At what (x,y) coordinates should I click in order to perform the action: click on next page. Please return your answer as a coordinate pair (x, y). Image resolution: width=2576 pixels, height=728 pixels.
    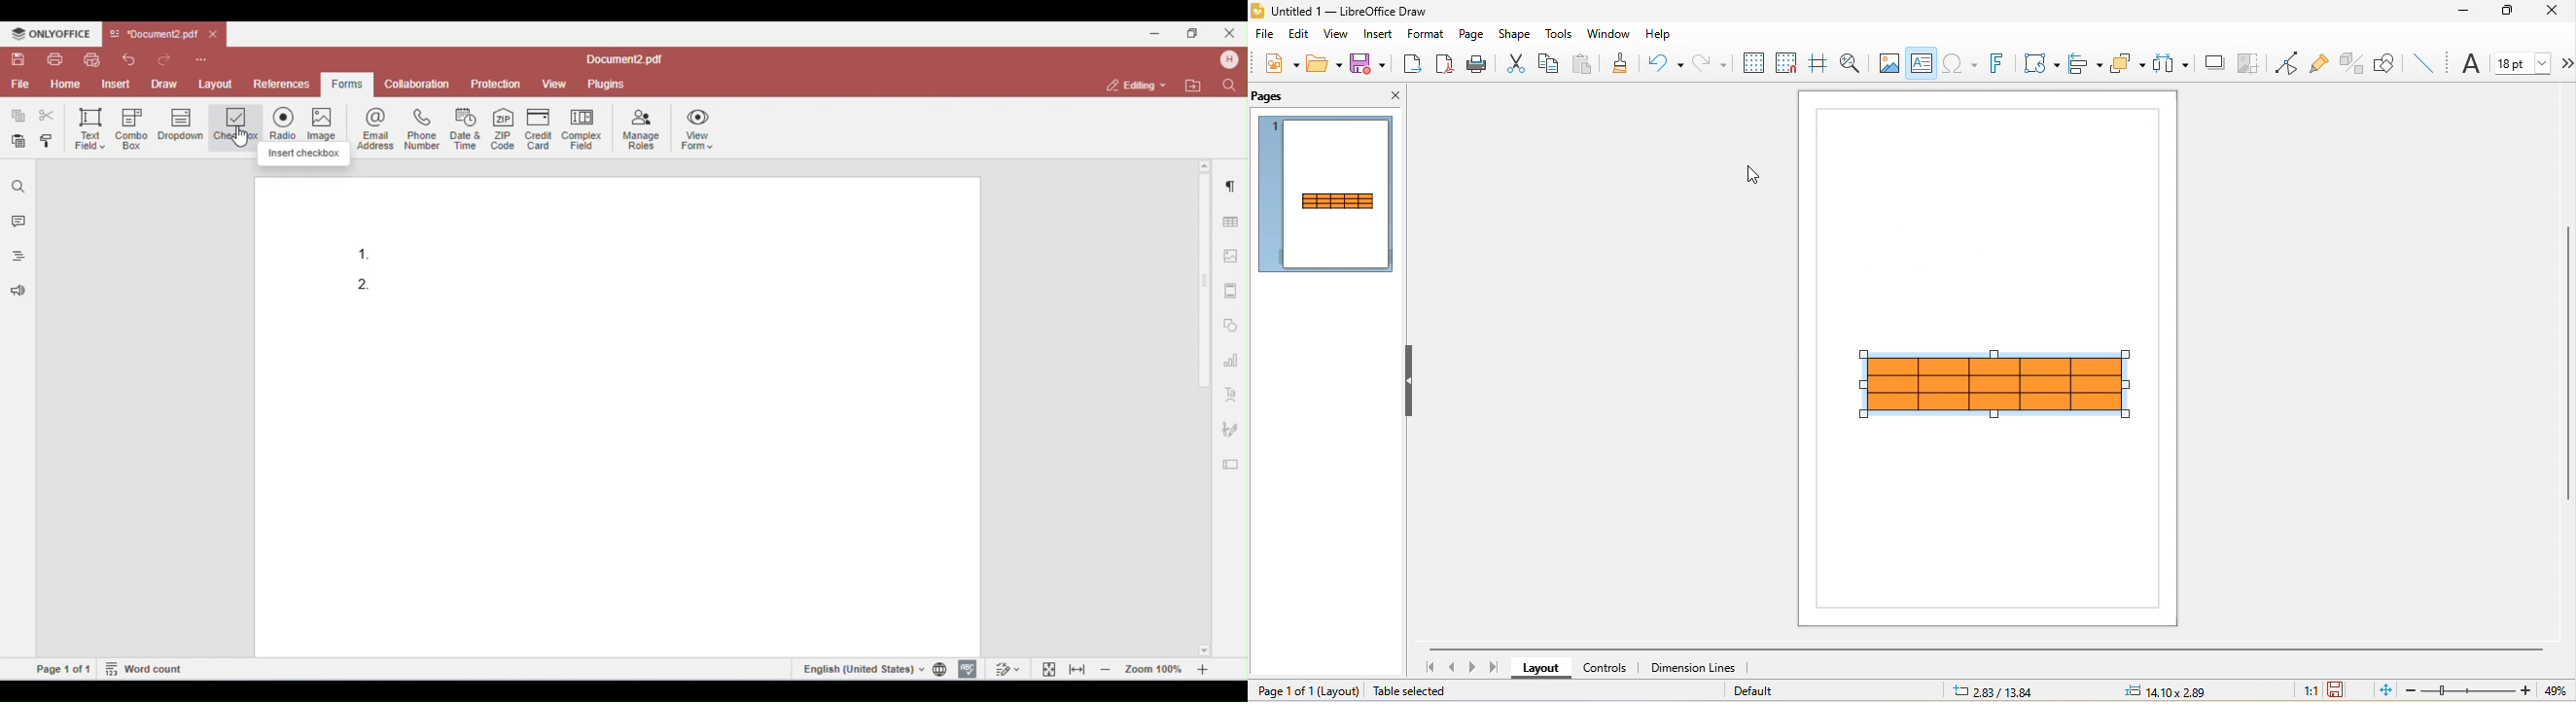
    Looking at the image, I should click on (1475, 667).